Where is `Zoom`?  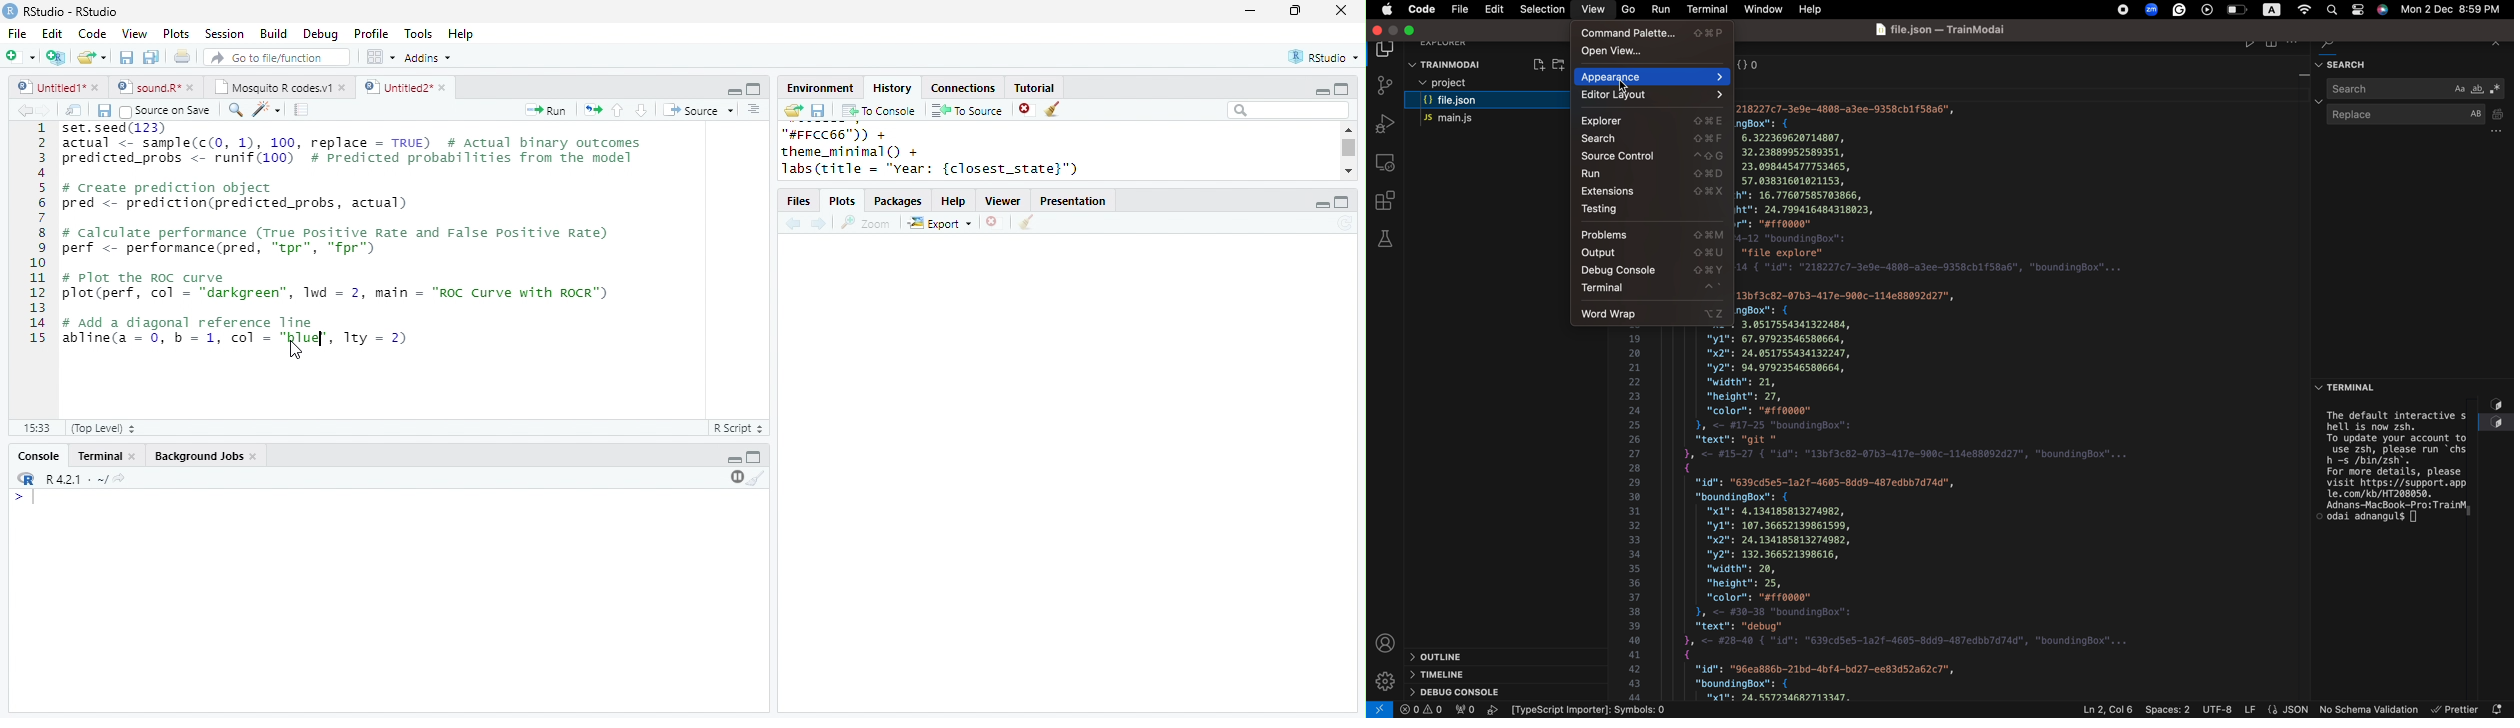 Zoom is located at coordinates (866, 223).